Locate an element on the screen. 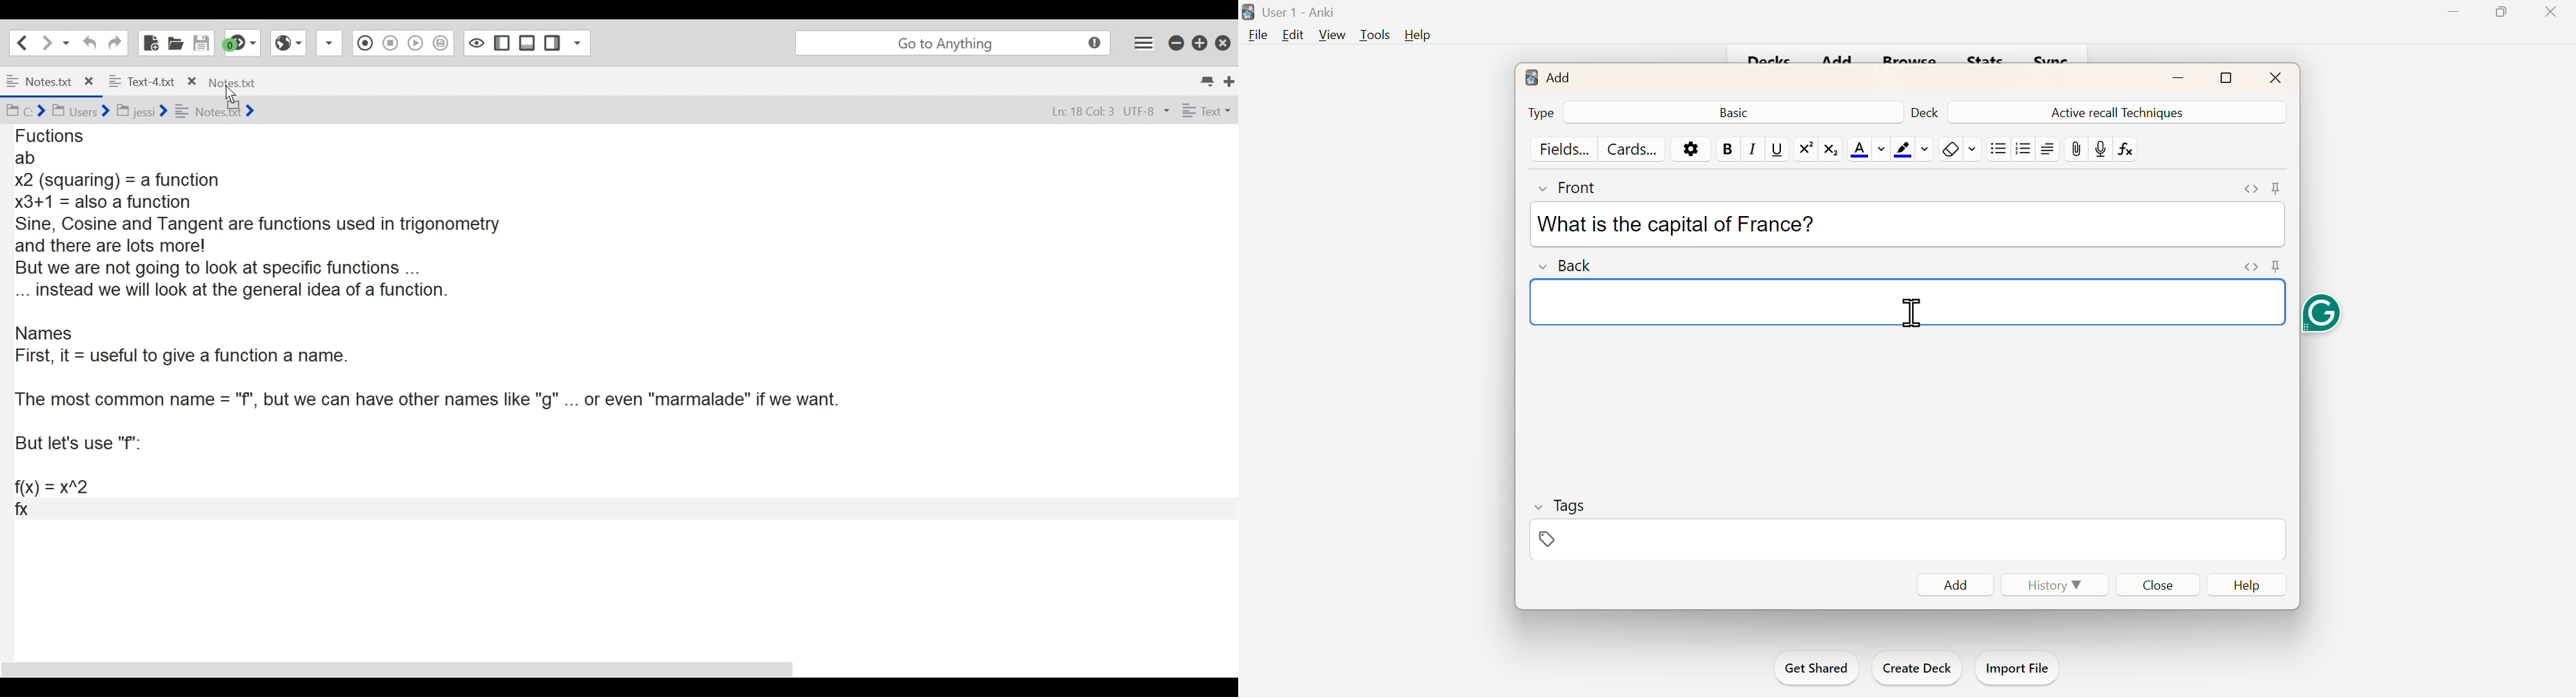 Image resolution: width=2576 pixels, height=700 pixels. Pin is located at coordinates (2258, 184).